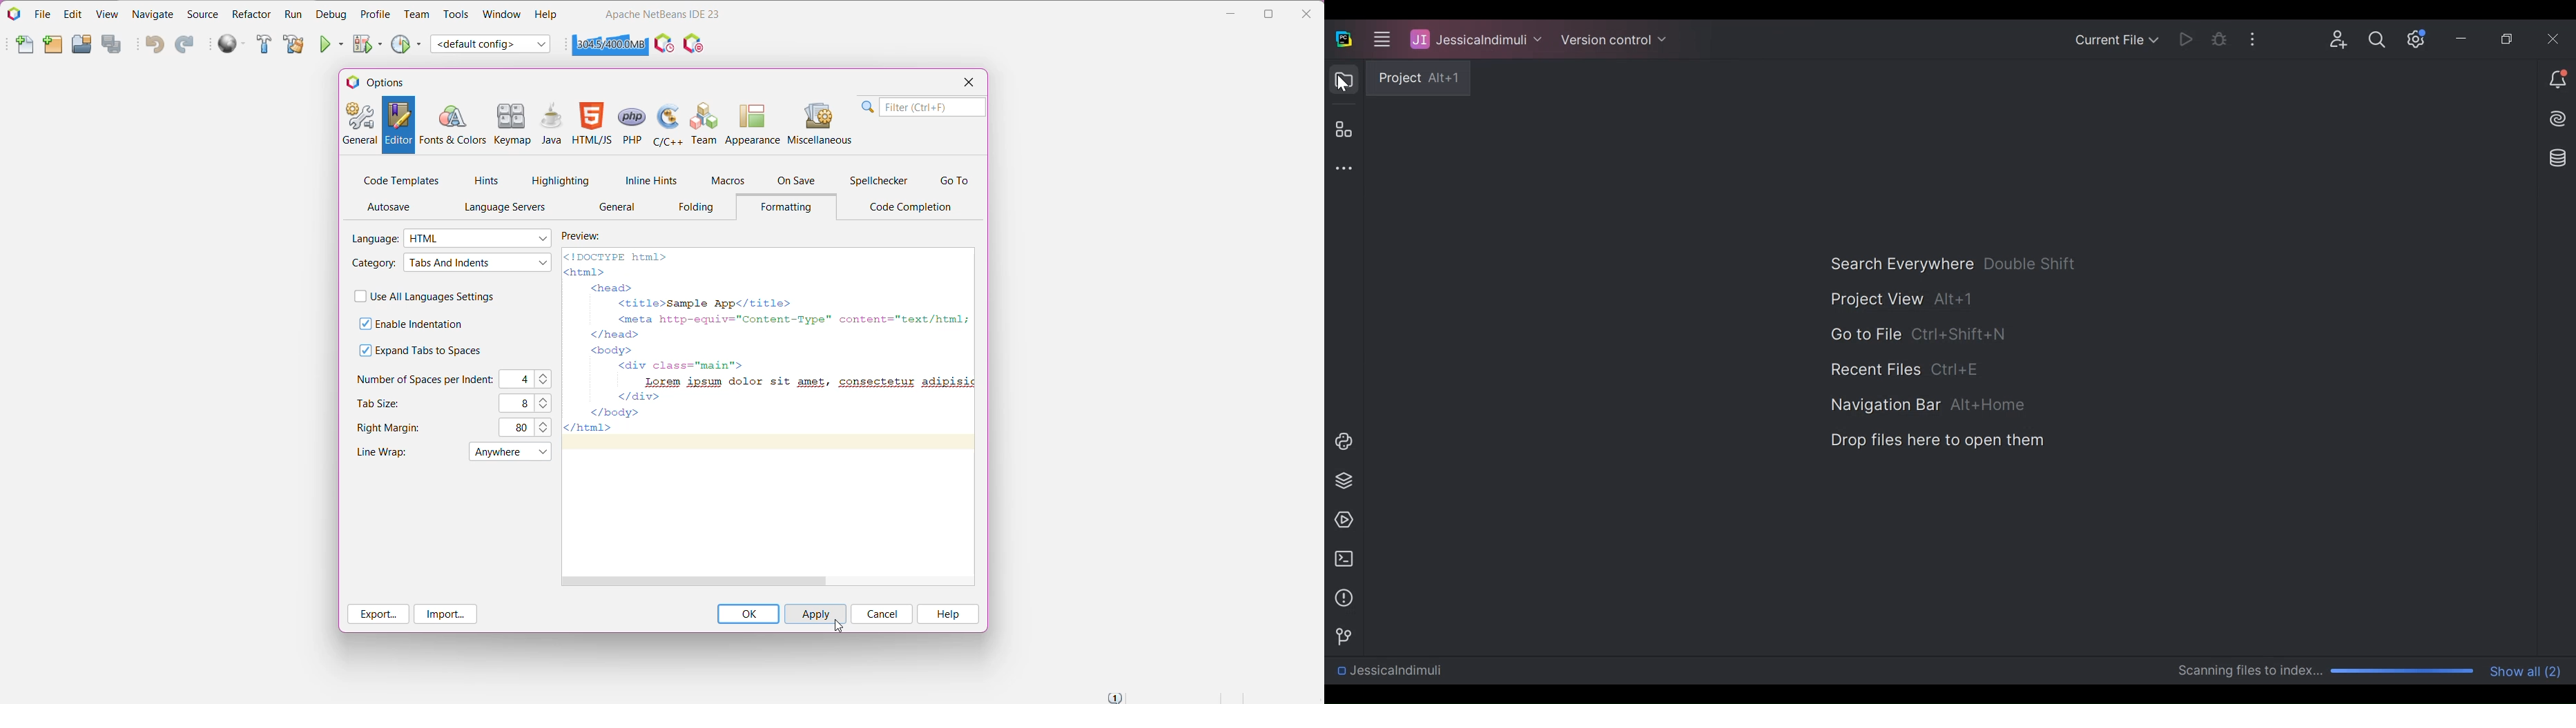  Describe the element at coordinates (2328, 671) in the screenshot. I see `Scanning progress` at that location.